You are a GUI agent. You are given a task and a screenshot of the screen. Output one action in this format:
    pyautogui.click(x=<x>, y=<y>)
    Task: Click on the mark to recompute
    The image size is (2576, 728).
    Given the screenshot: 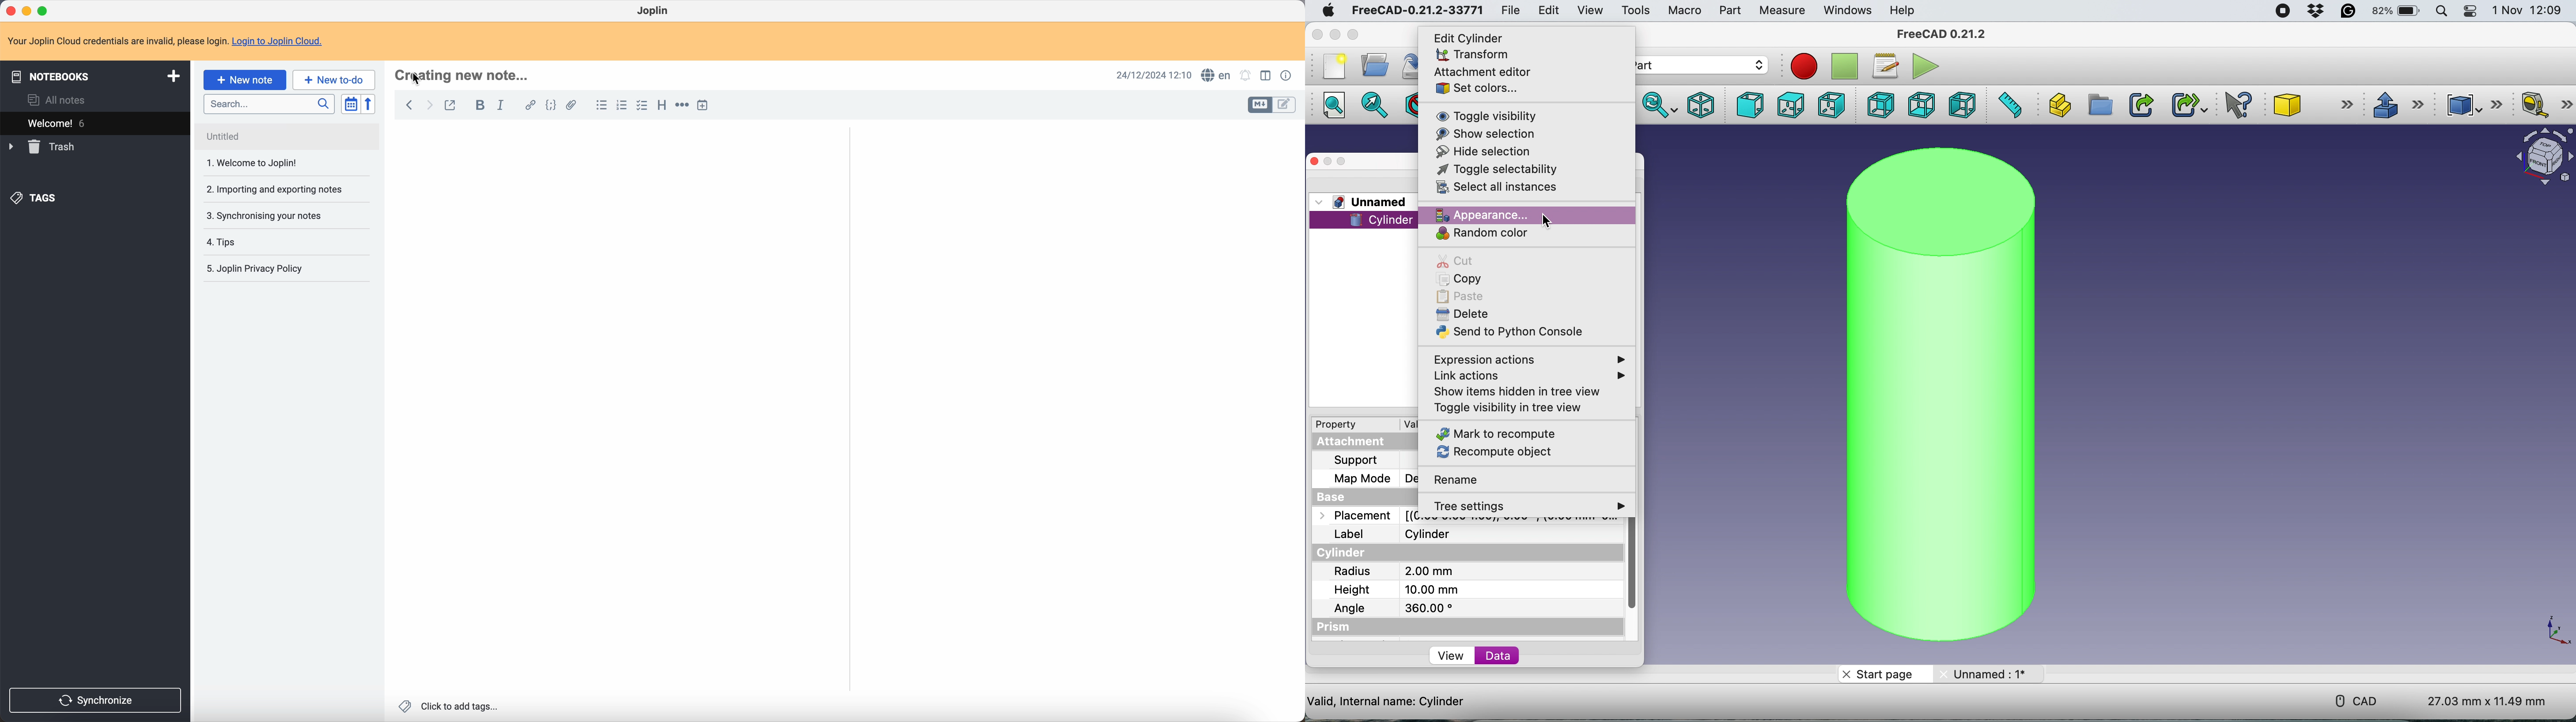 What is the action you would take?
    pyautogui.click(x=1506, y=432)
    